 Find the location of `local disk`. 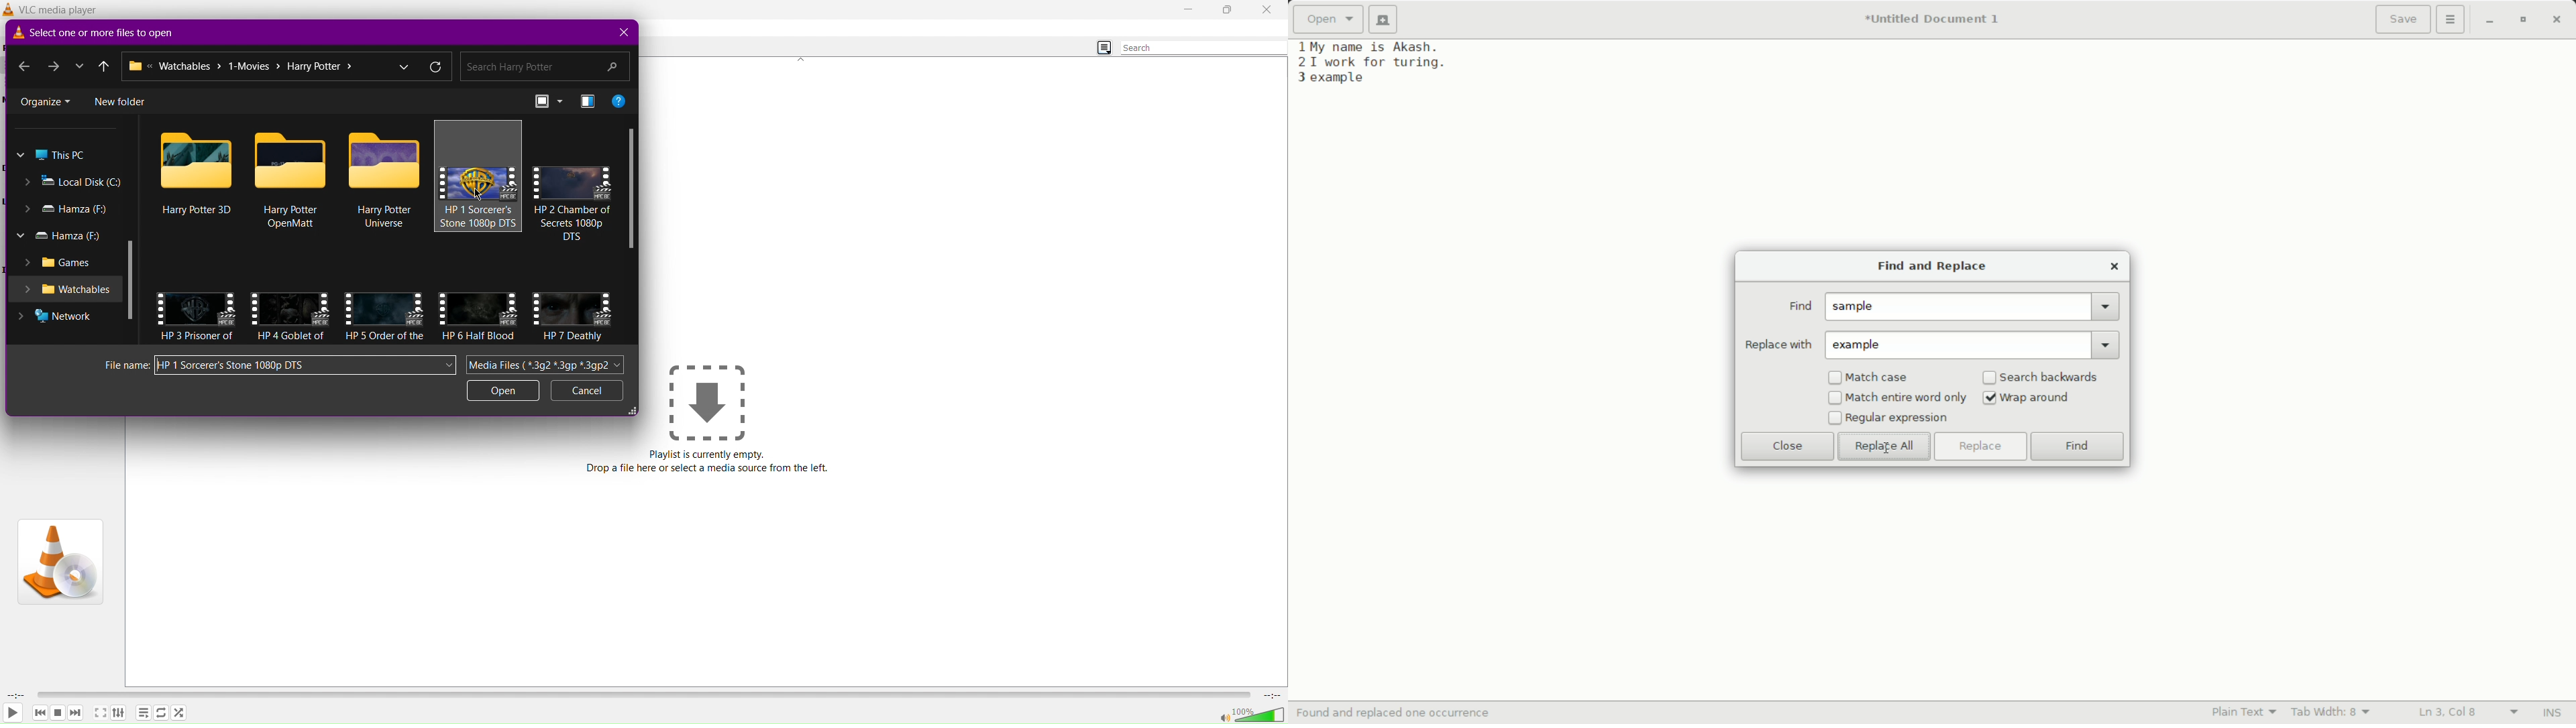

local disk is located at coordinates (74, 183).